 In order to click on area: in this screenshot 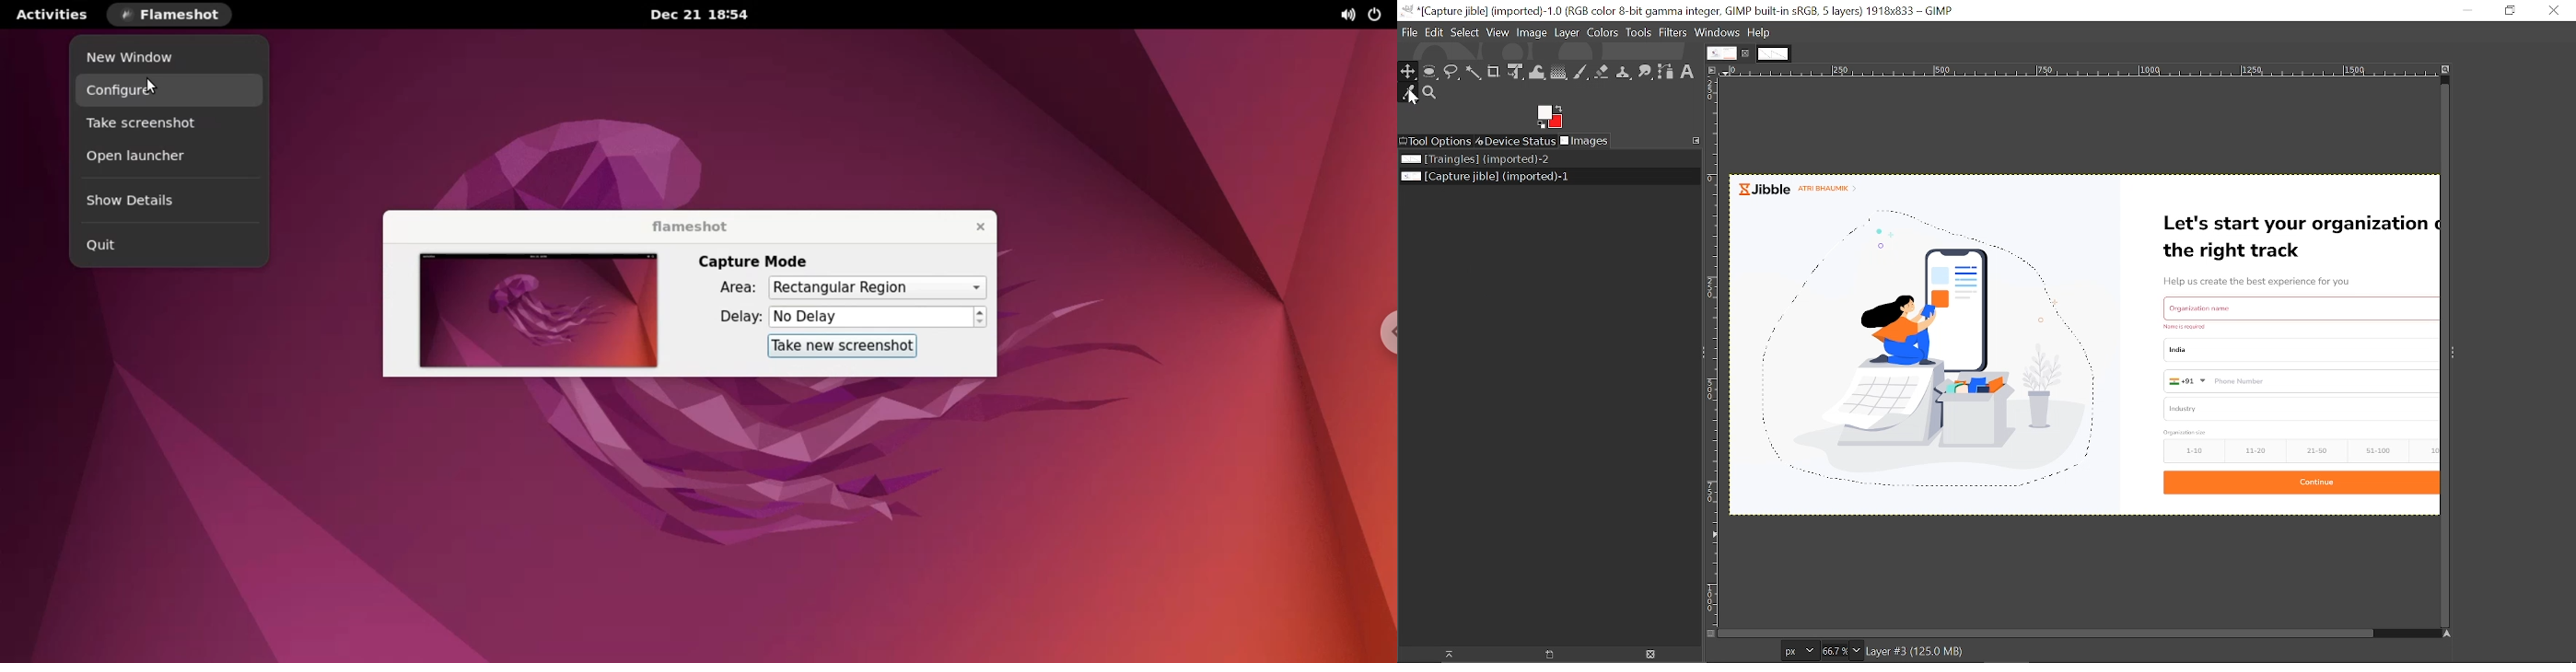, I will do `click(735, 289)`.